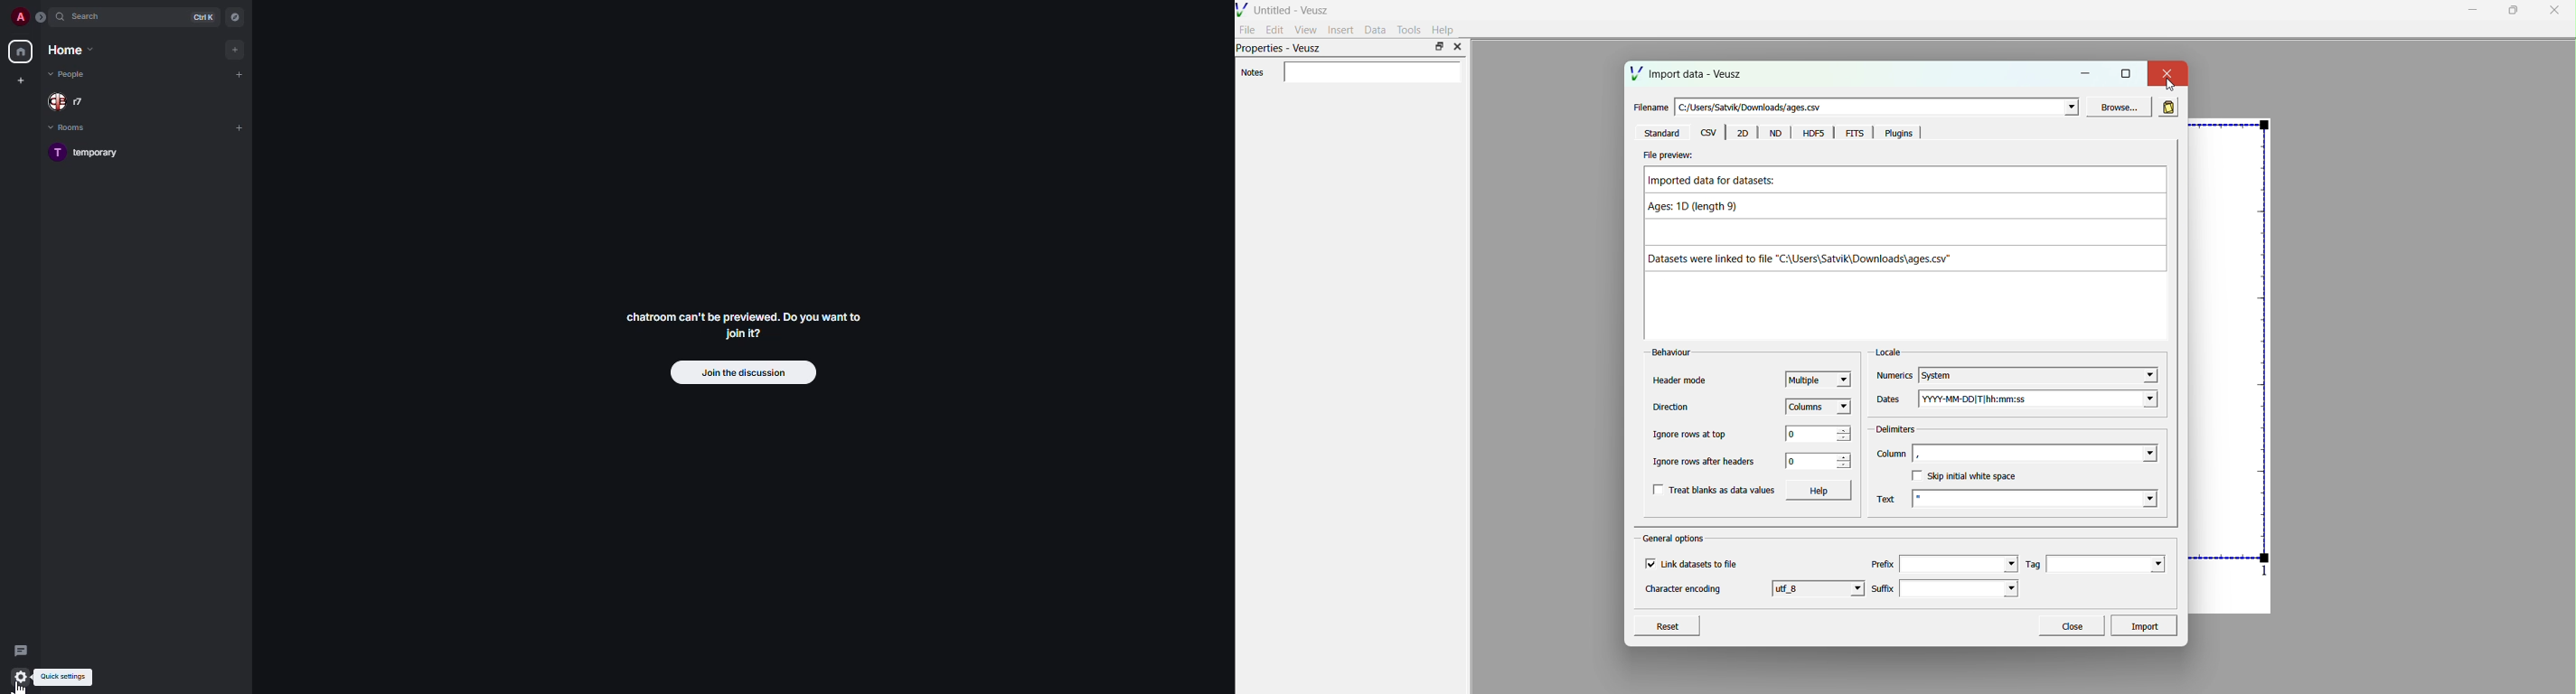  What do you see at coordinates (240, 73) in the screenshot?
I see `add` at bounding box center [240, 73].